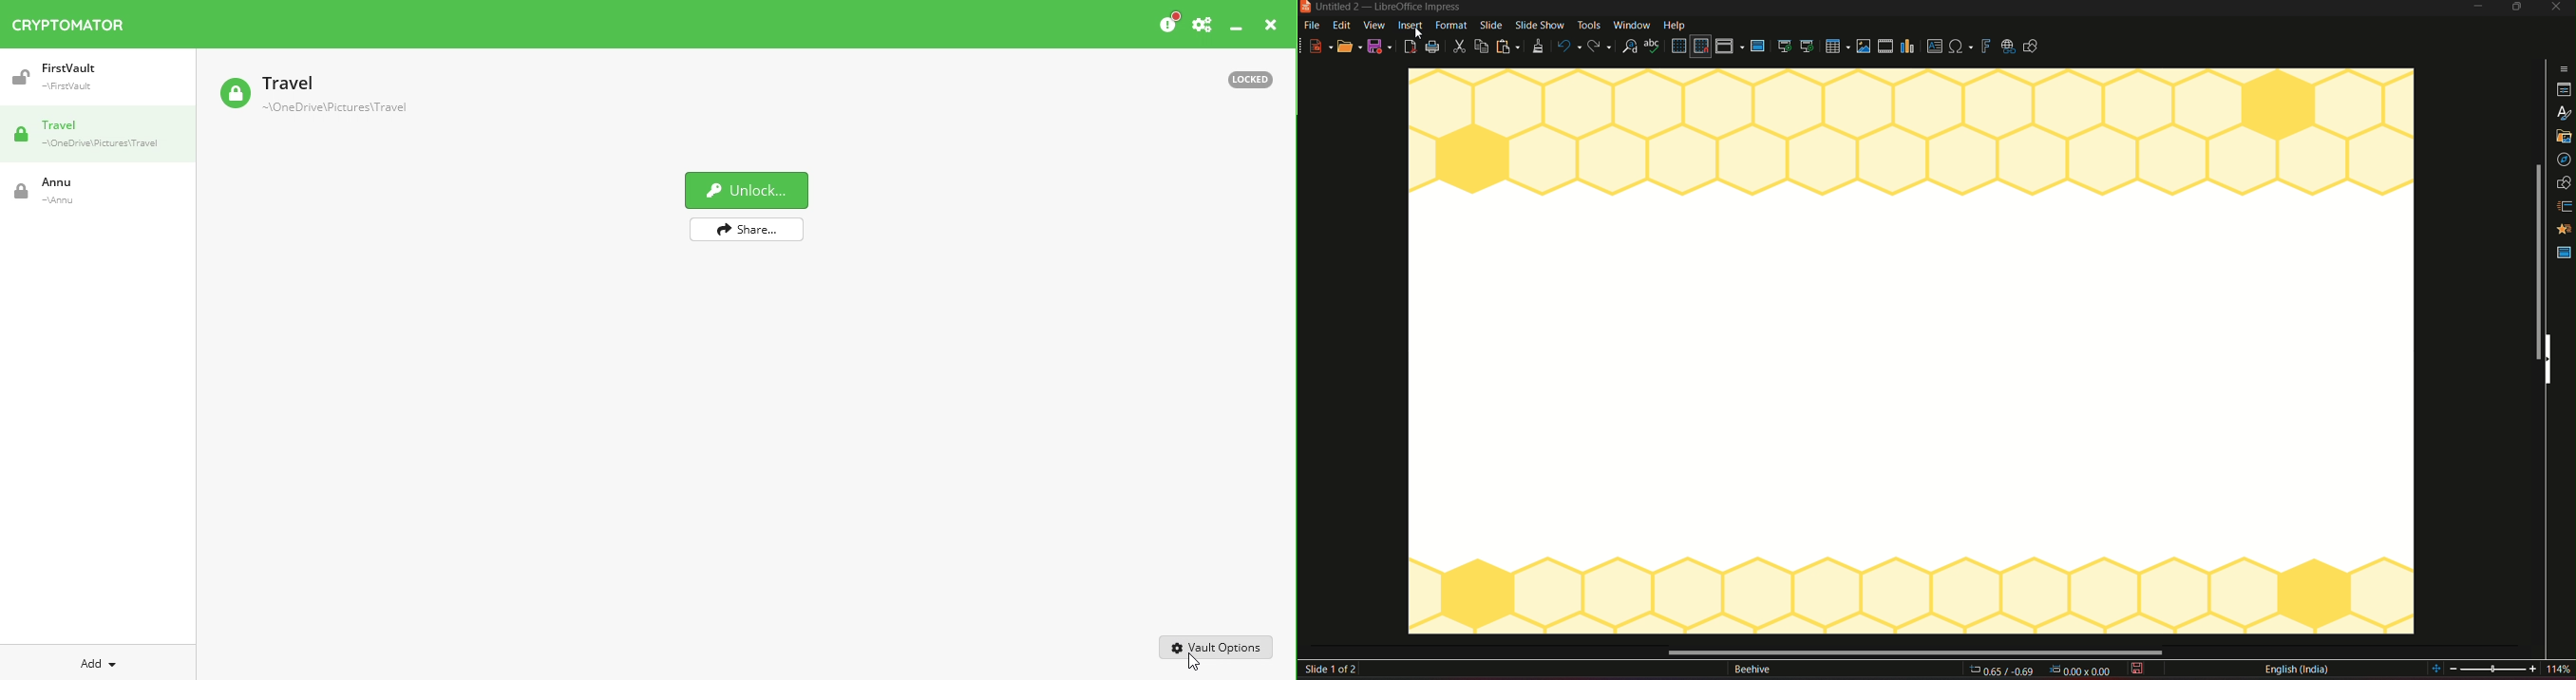 The width and height of the screenshot is (2576, 700). I want to click on master slide, so click(2564, 255).